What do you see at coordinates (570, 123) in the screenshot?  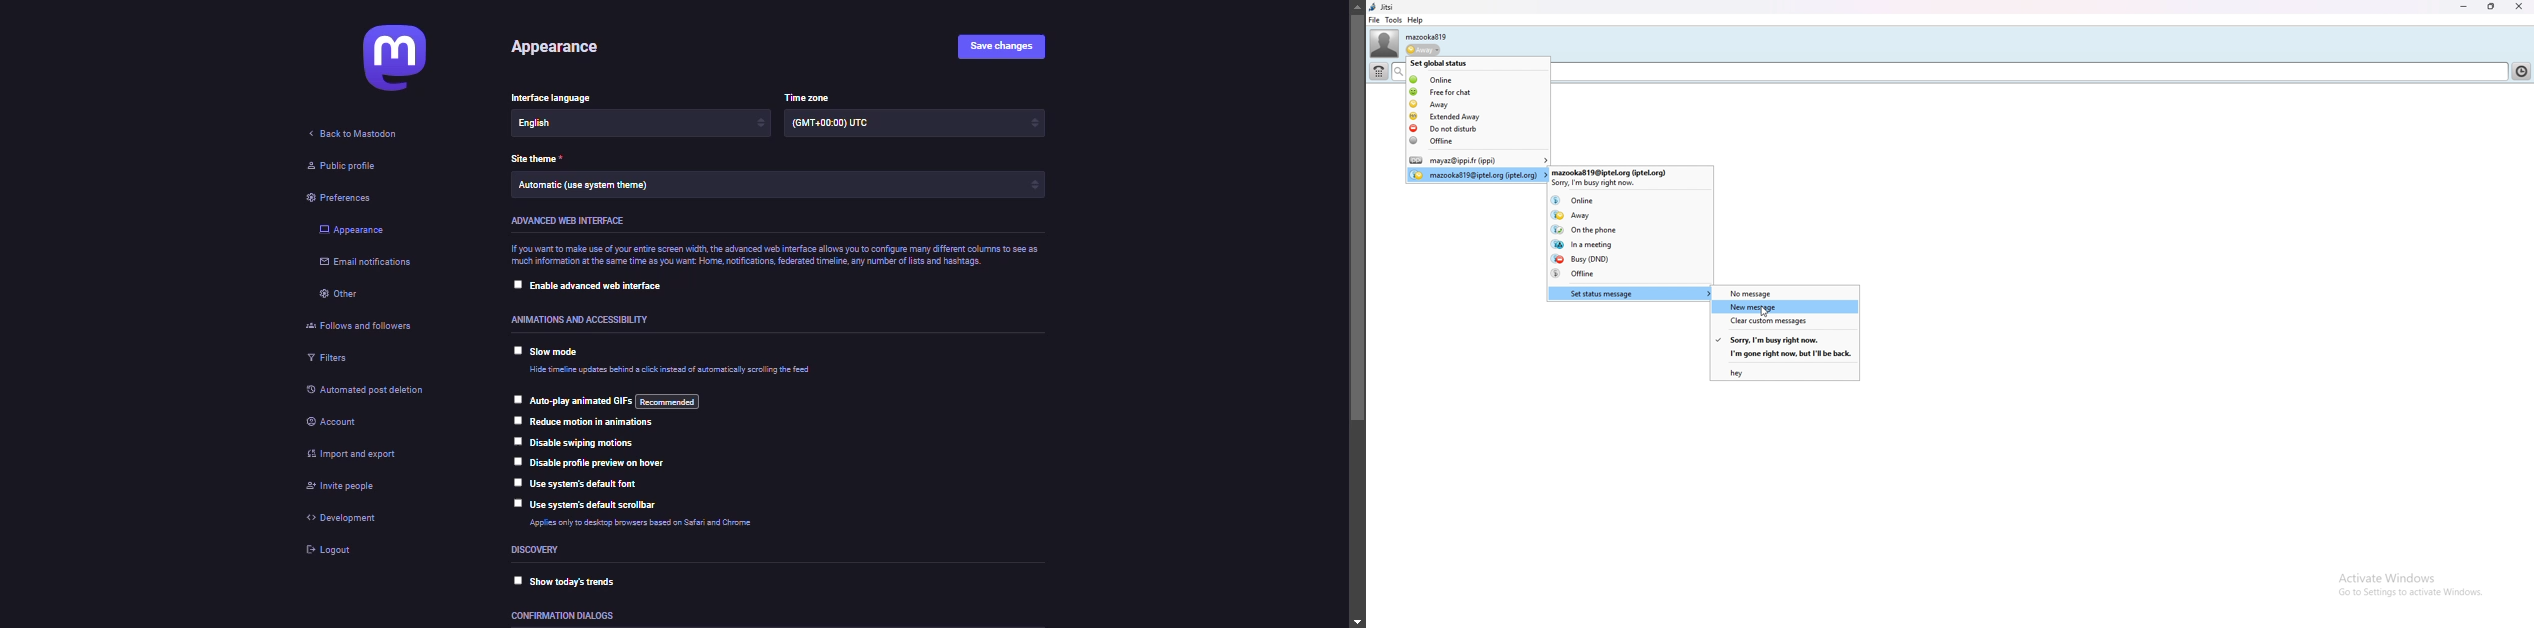 I see `language` at bounding box center [570, 123].